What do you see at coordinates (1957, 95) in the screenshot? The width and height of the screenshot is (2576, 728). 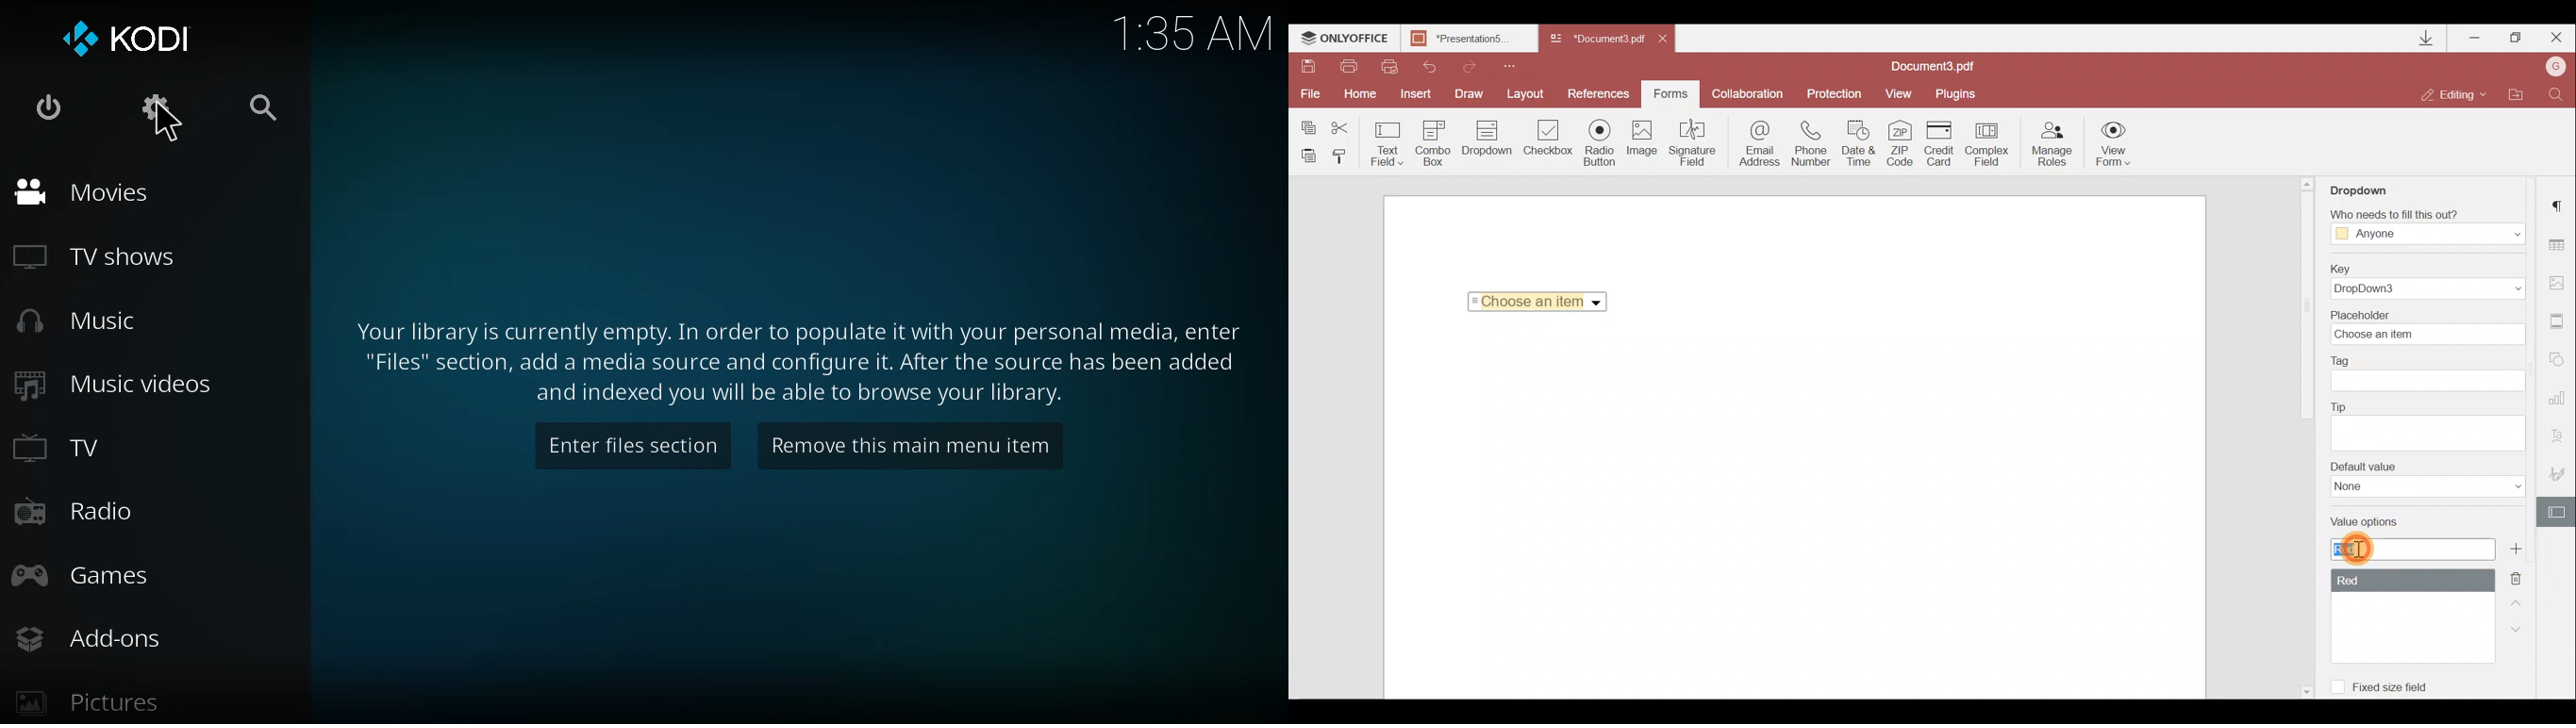 I see `Plugins` at bounding box center [1957, 95].